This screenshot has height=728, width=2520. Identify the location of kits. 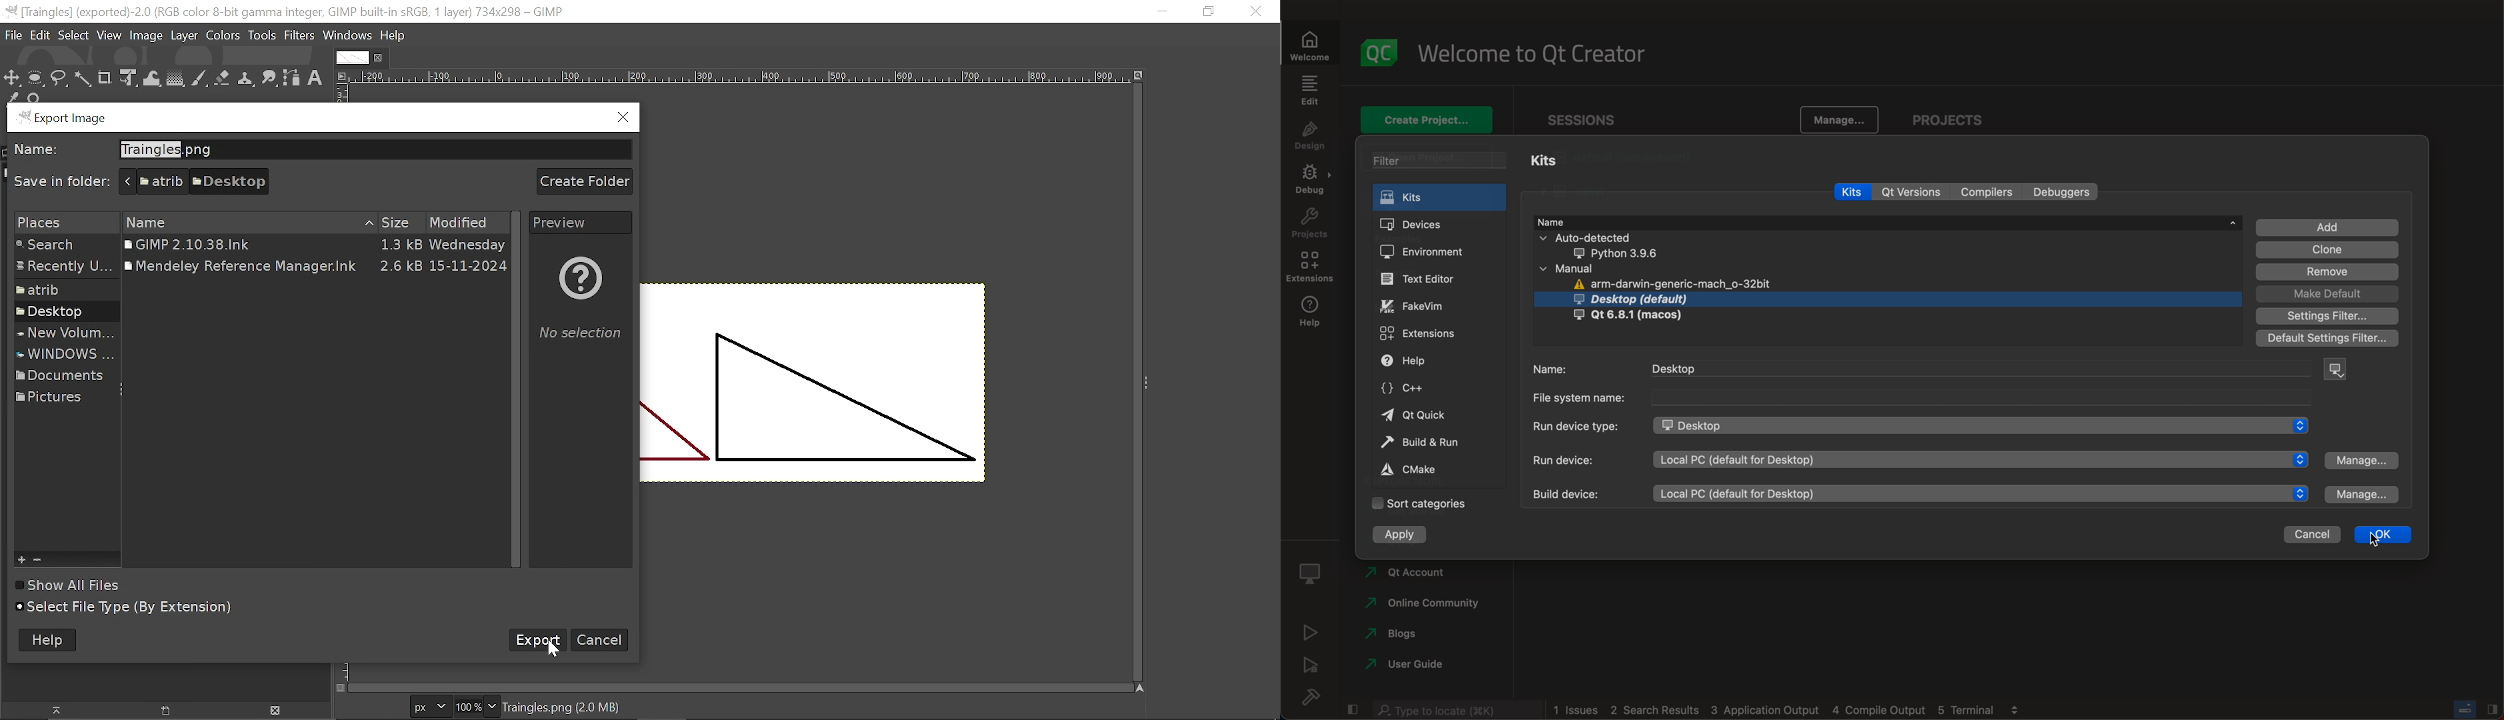
(1853, 194).